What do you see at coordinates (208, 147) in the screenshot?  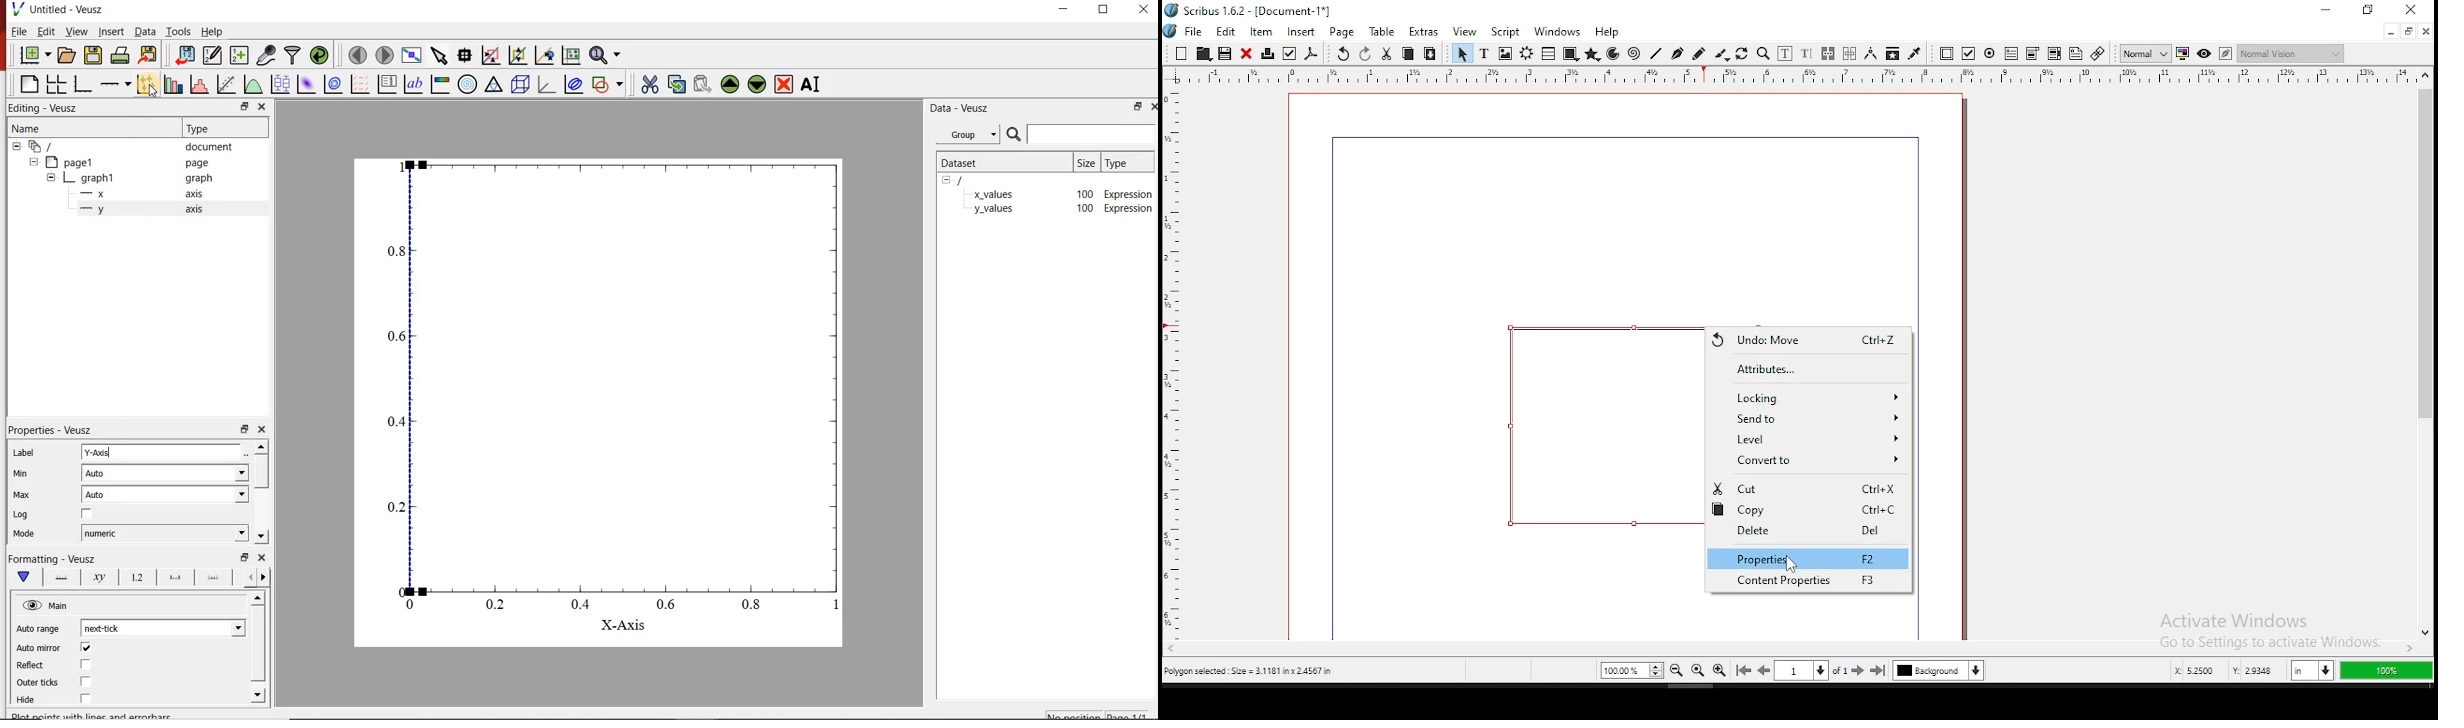 I see `document` at bounding box center [208, 147].